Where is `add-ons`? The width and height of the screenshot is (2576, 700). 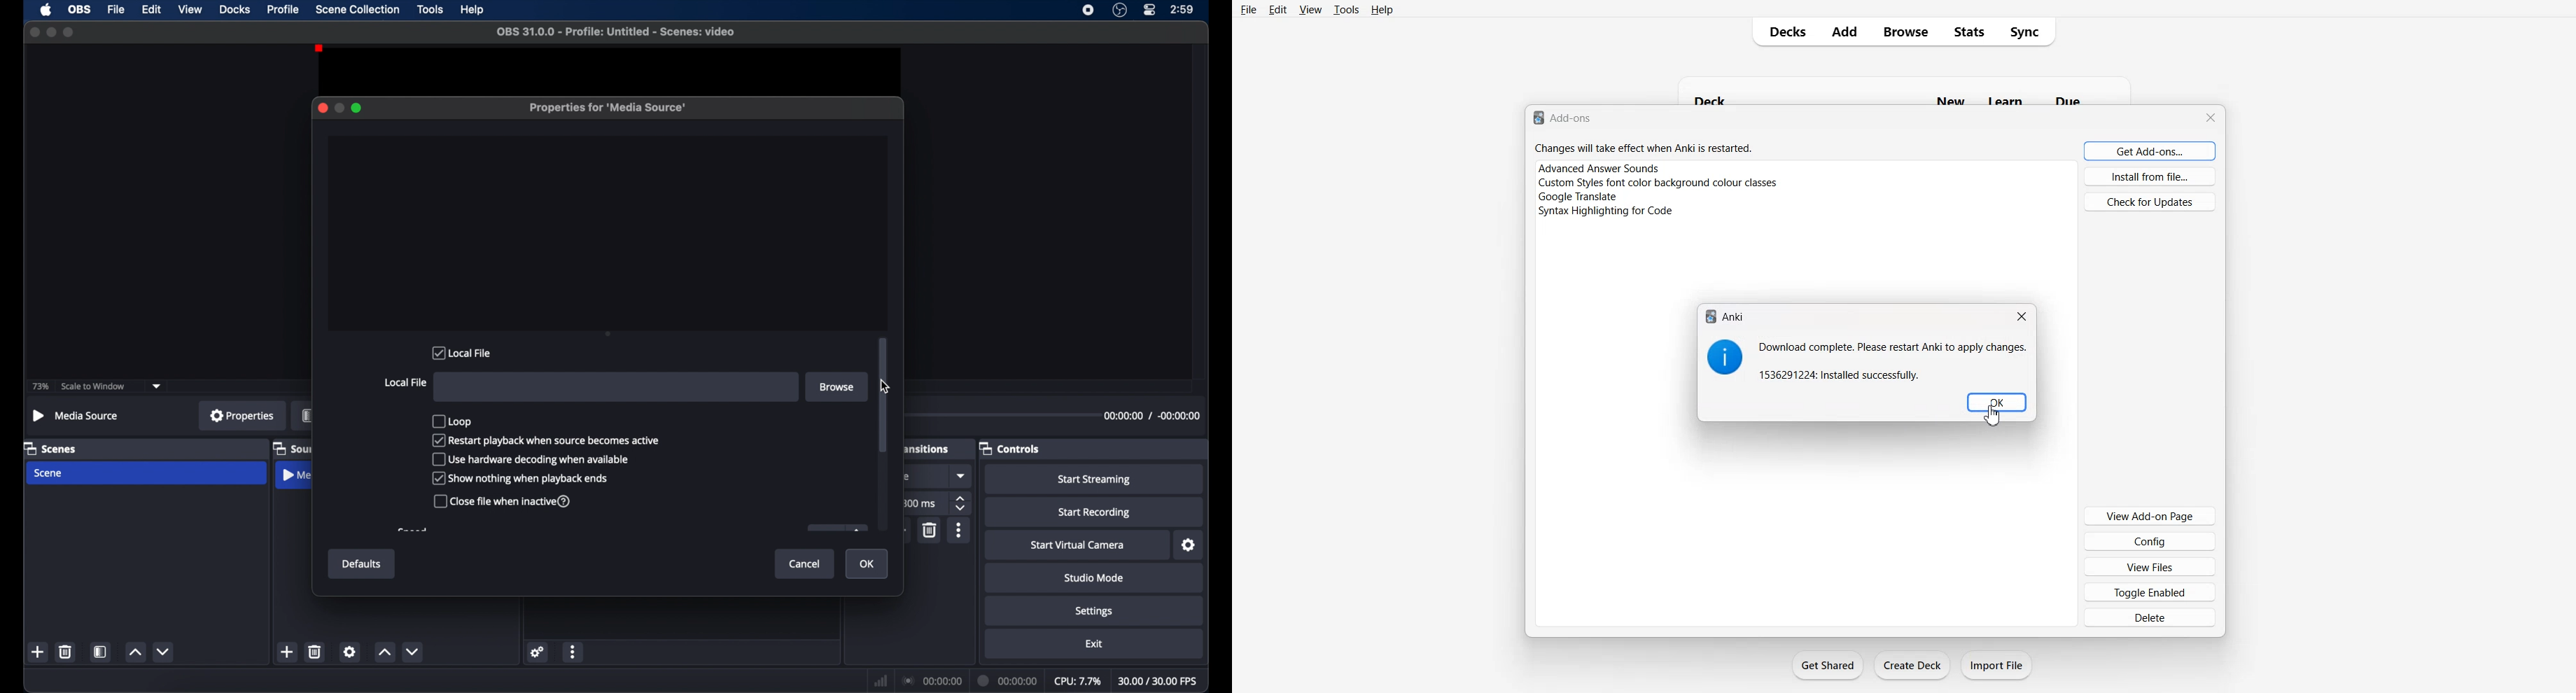 add-ons is located at coordinates (1575, 119).